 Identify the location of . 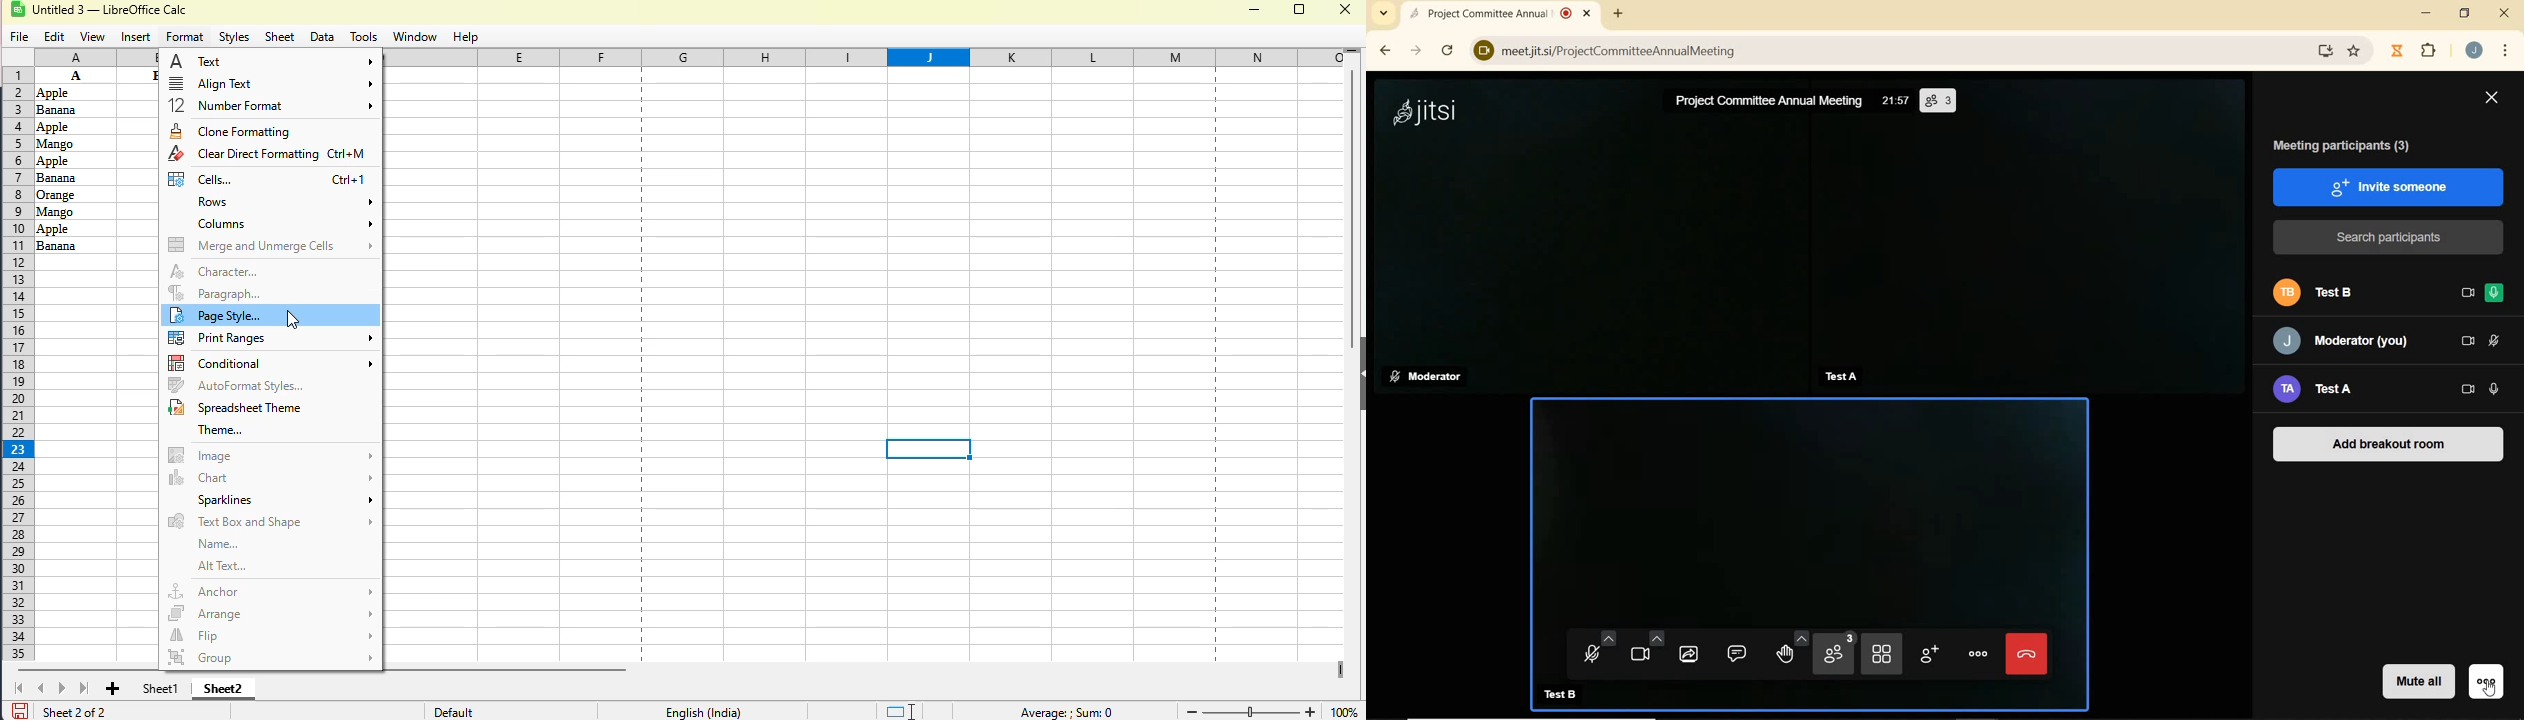
(73, 142).